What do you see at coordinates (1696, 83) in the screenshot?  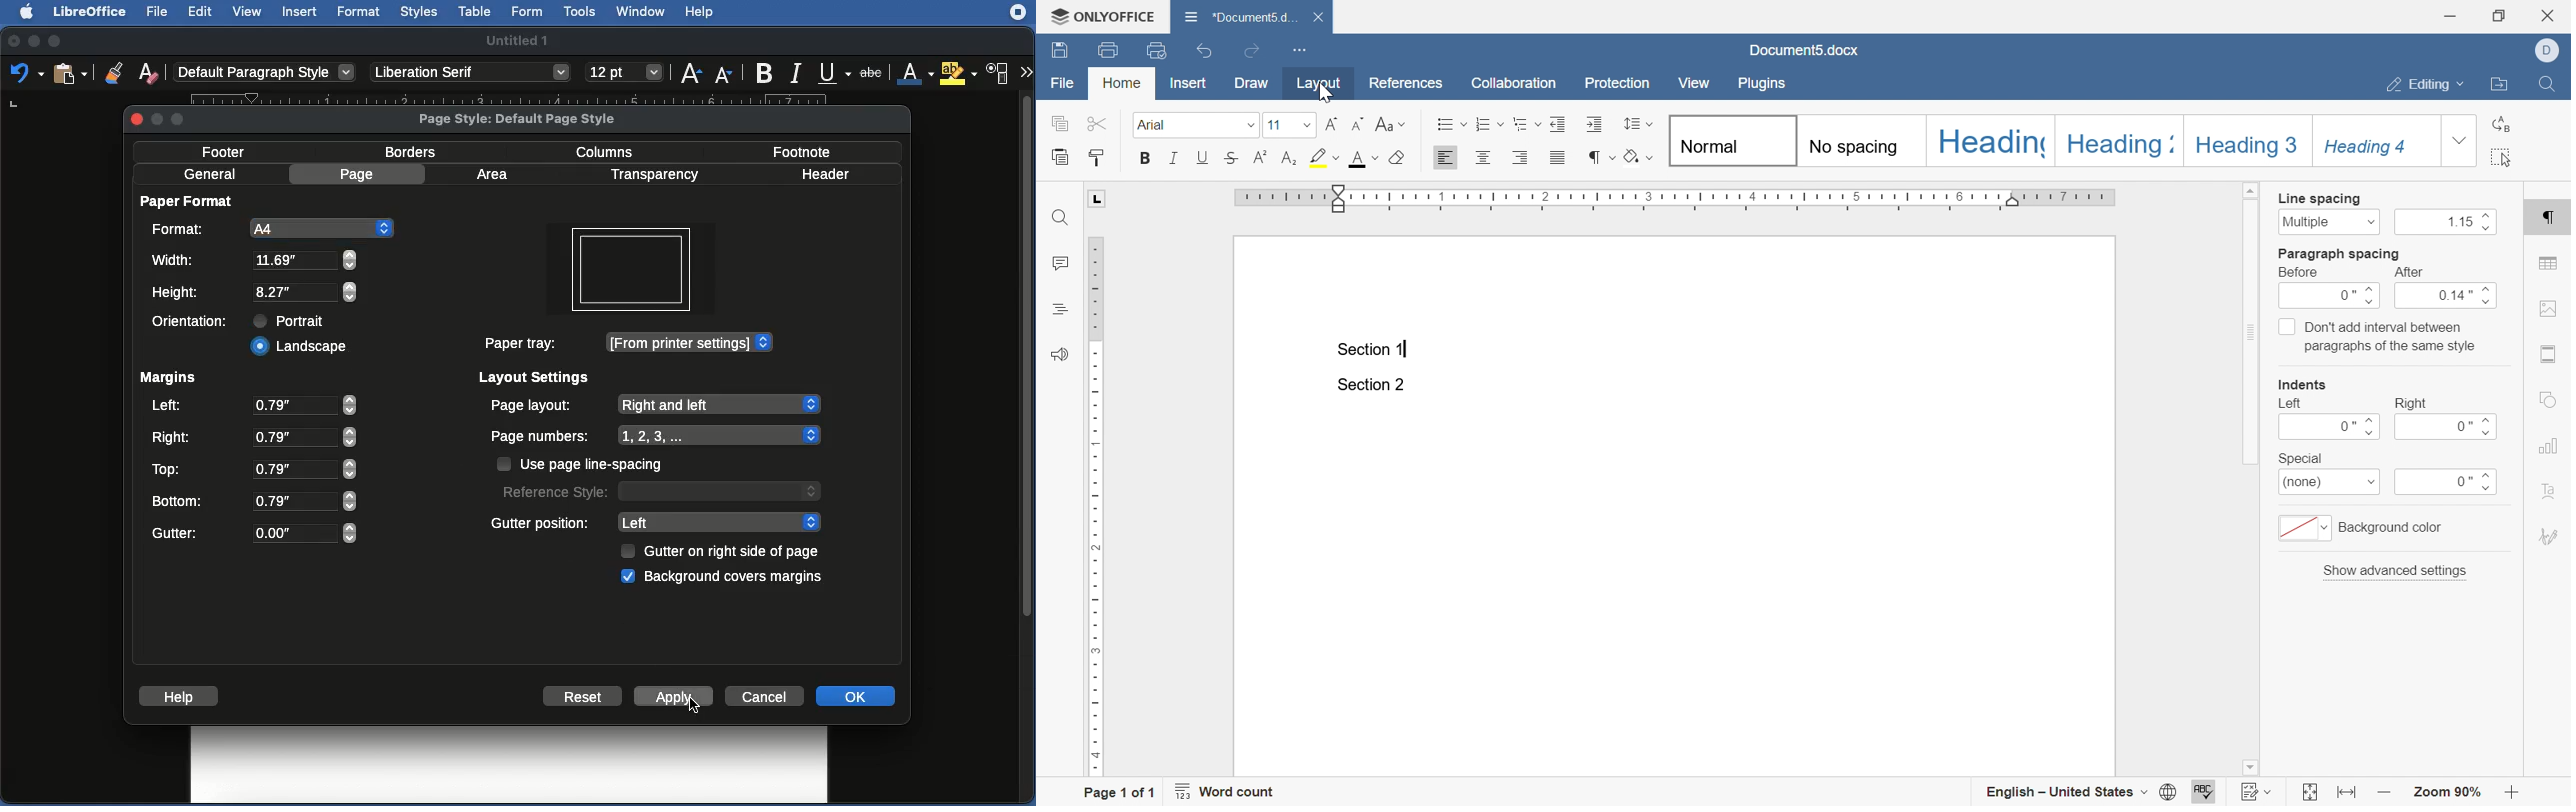 I see `view` at bounding box center [1696, 83].